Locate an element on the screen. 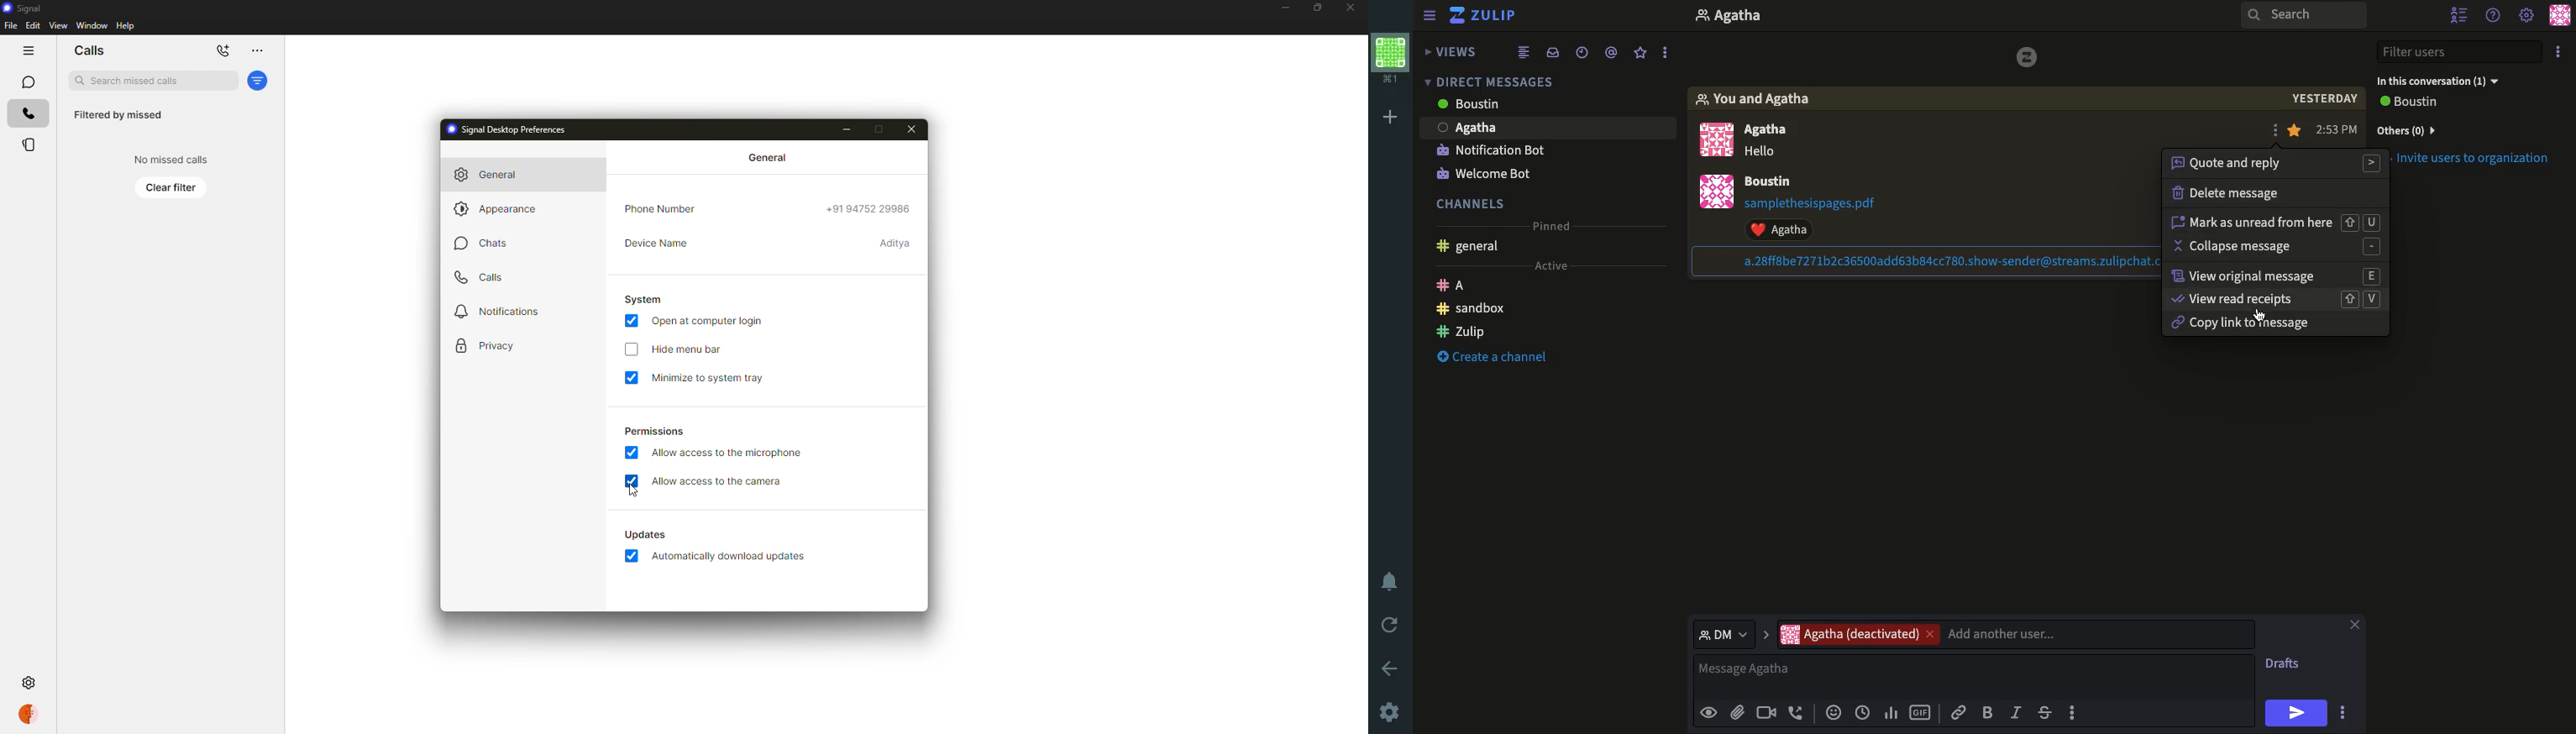 Image resolution: width=2576 pixels, height=756 pixels. PDF attachment is located at coordinates (1826, 203).